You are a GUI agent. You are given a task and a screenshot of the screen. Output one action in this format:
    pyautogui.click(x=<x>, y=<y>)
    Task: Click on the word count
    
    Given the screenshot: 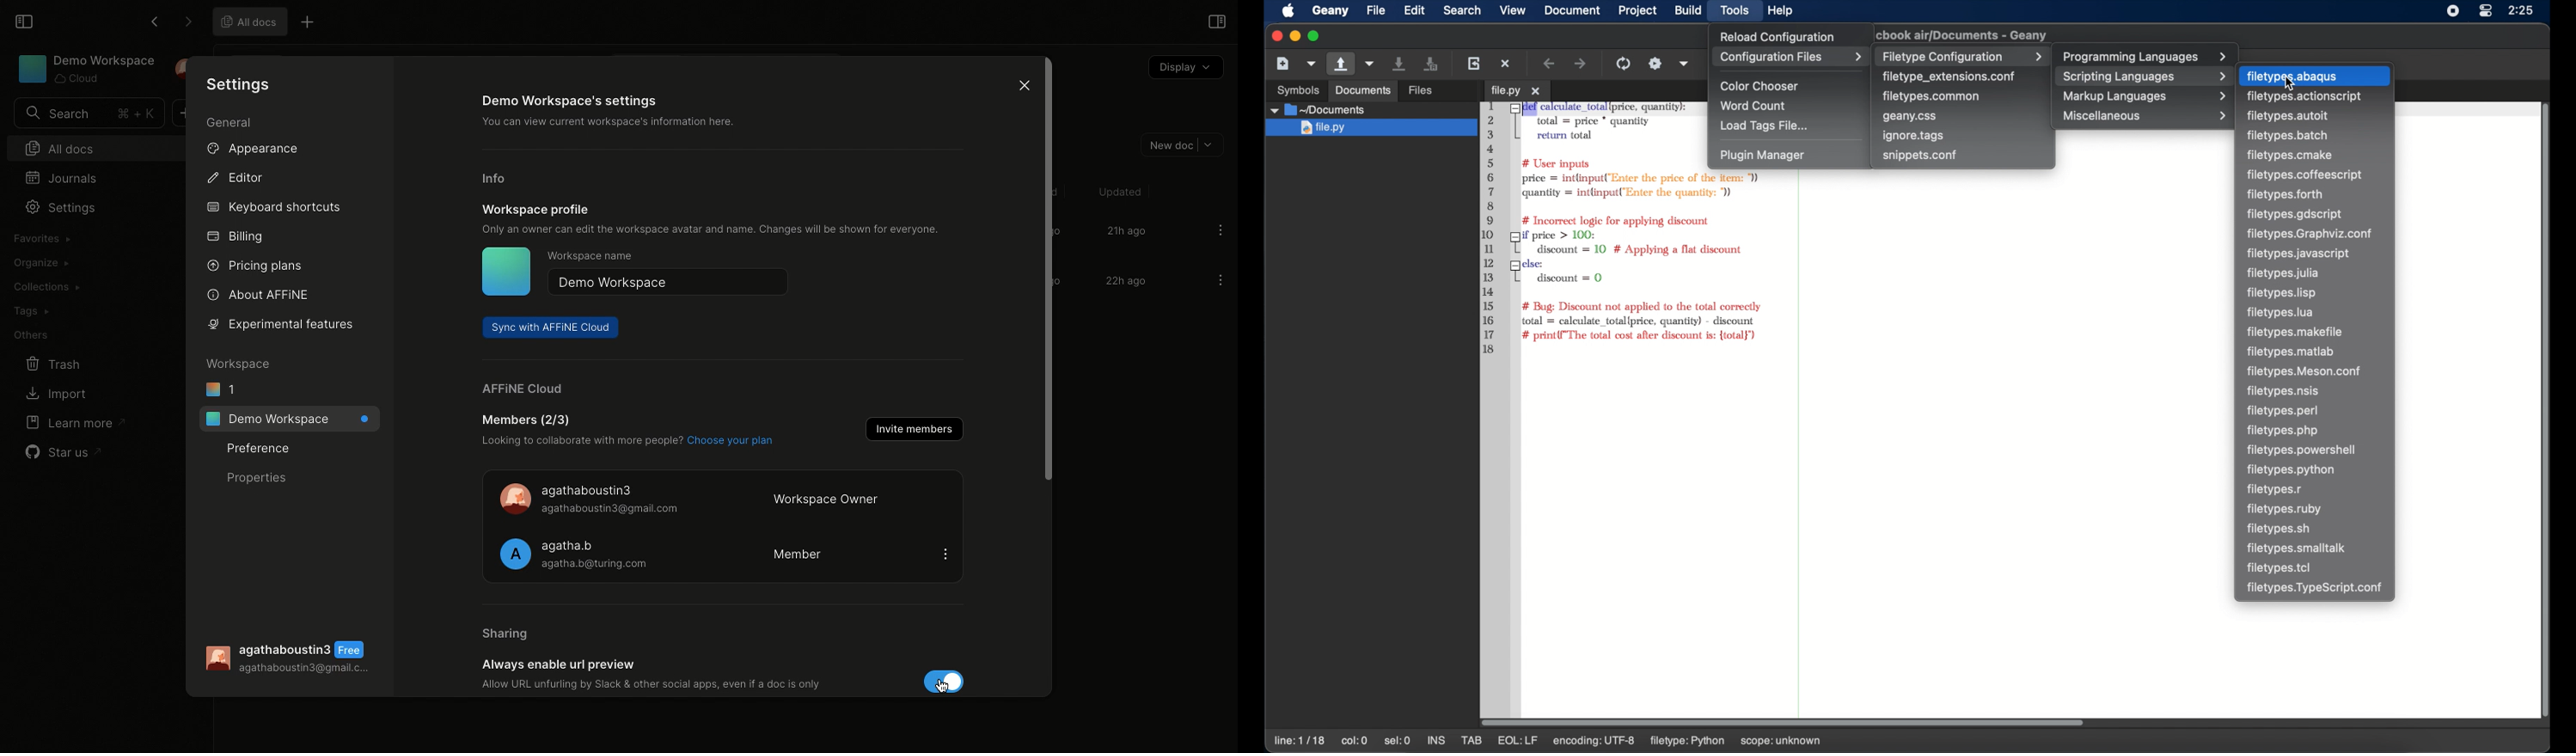 What is the action you would take?
    pyautogui.click(x=1756, y=106)
    